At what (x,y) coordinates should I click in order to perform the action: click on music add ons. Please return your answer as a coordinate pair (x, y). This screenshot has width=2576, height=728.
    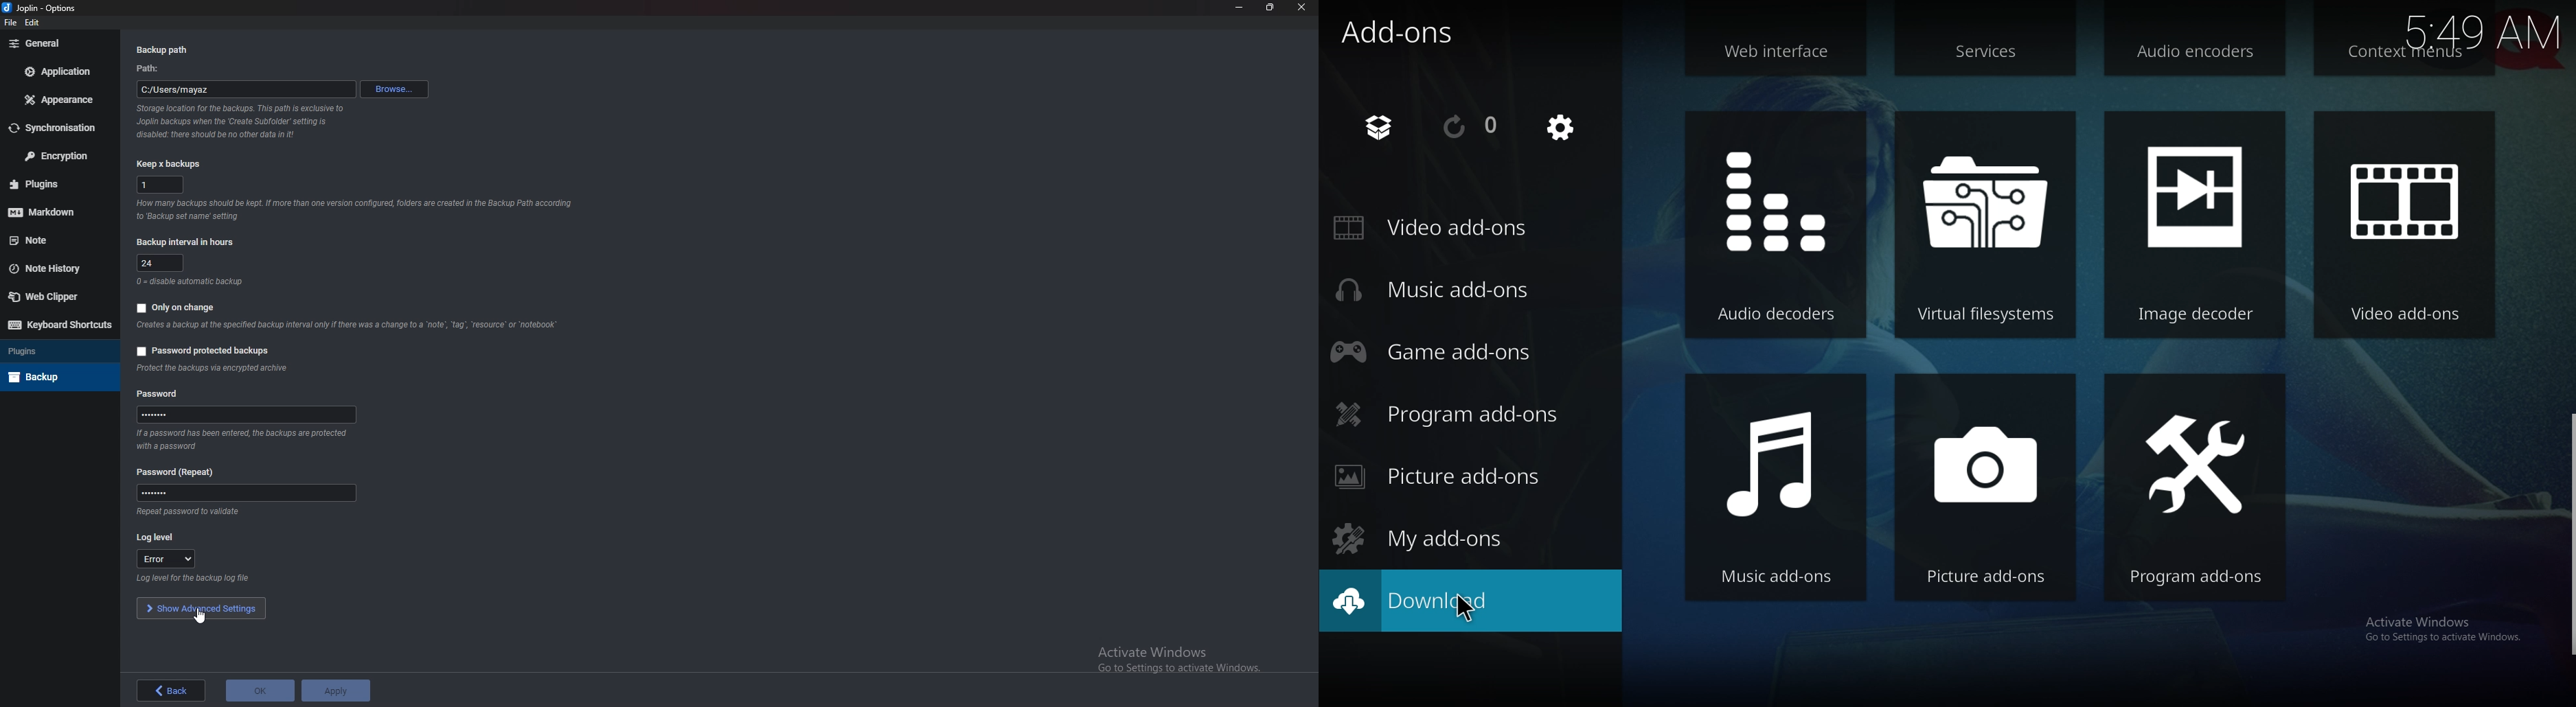
    Looking at the image, I should click on (1437, 288).